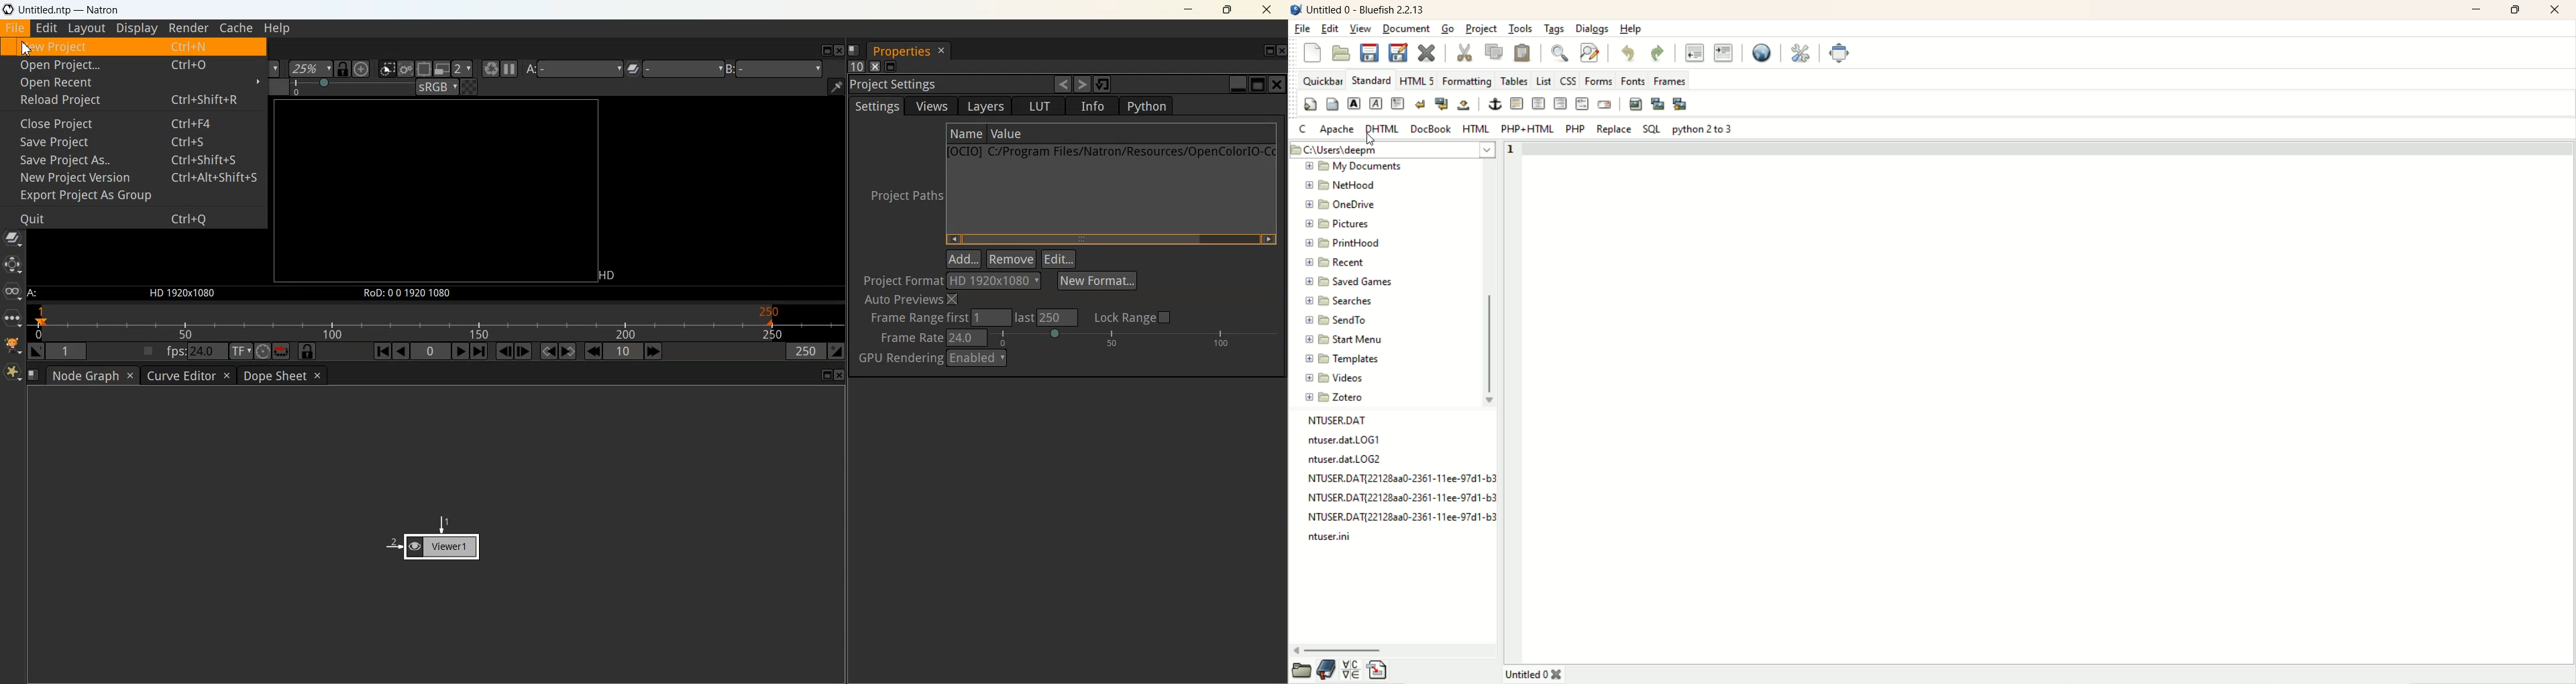 The image size is (2576, 700). What do you see at coordinates (1349, 459) in the screenshot?
I see `file` at bounding box center [1349, 459].